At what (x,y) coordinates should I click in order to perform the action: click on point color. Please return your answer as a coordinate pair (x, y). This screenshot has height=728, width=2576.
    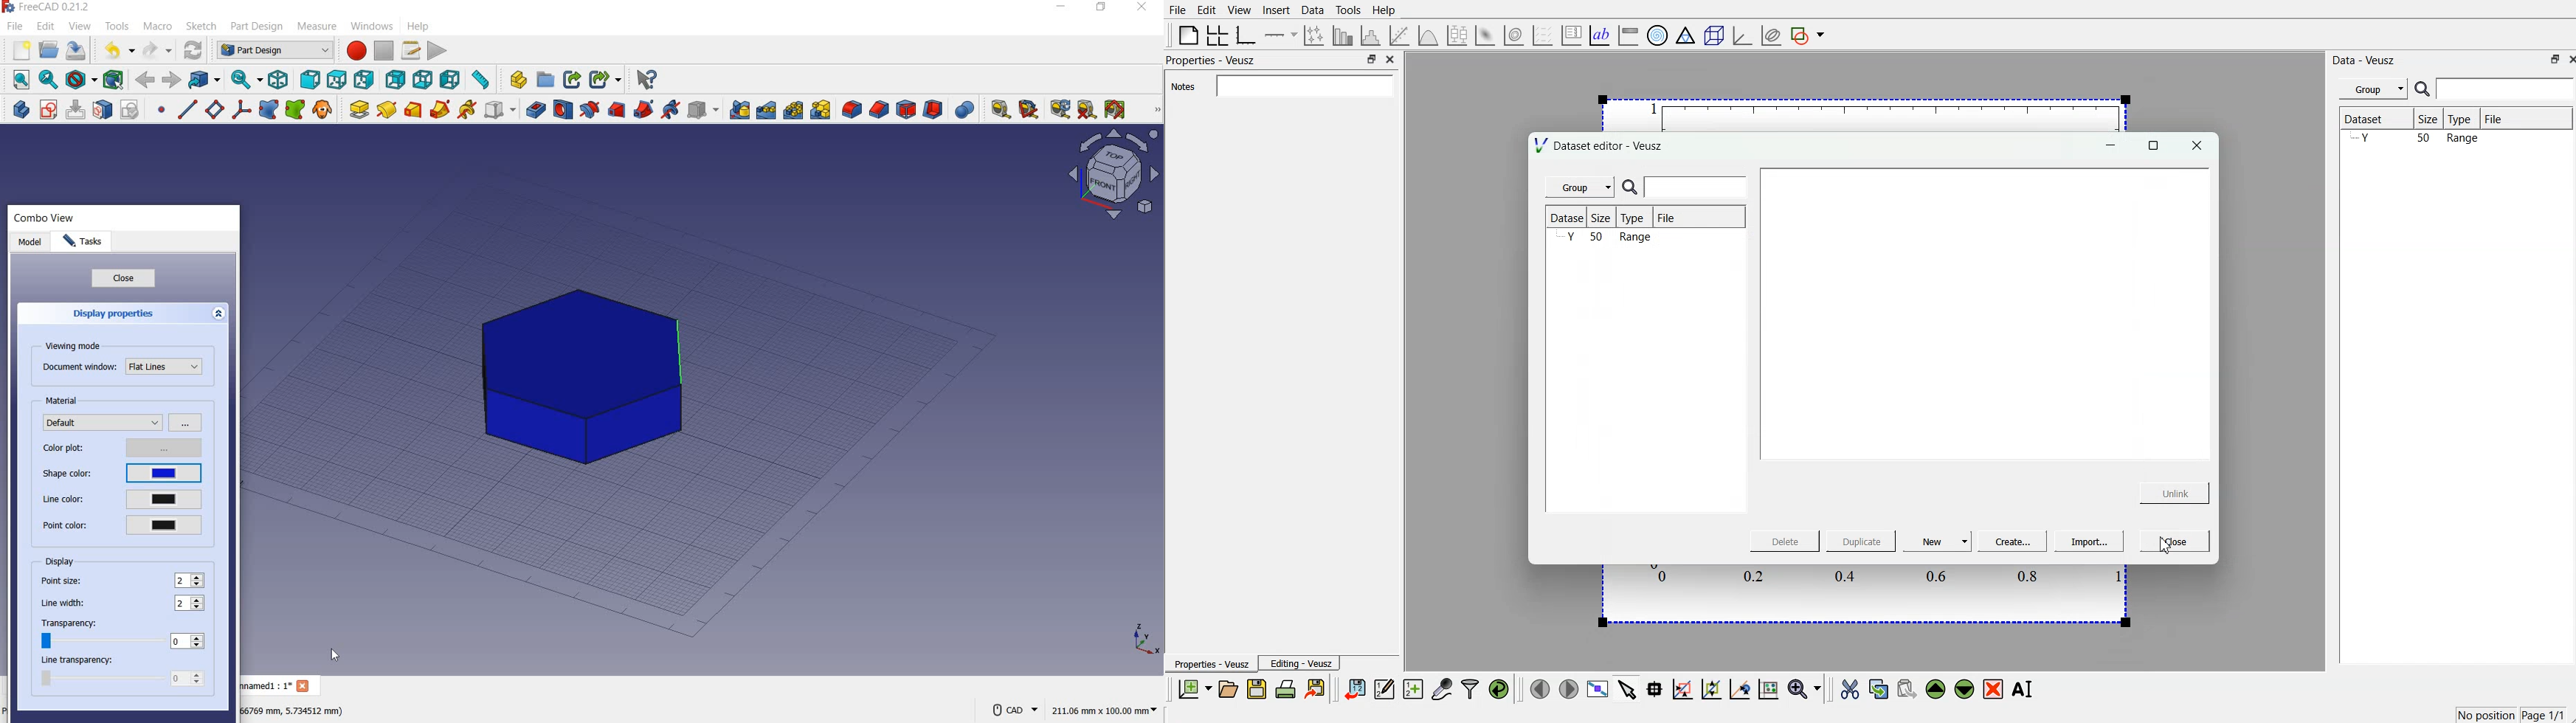
    Looking at the image, I should click on (63, 526).